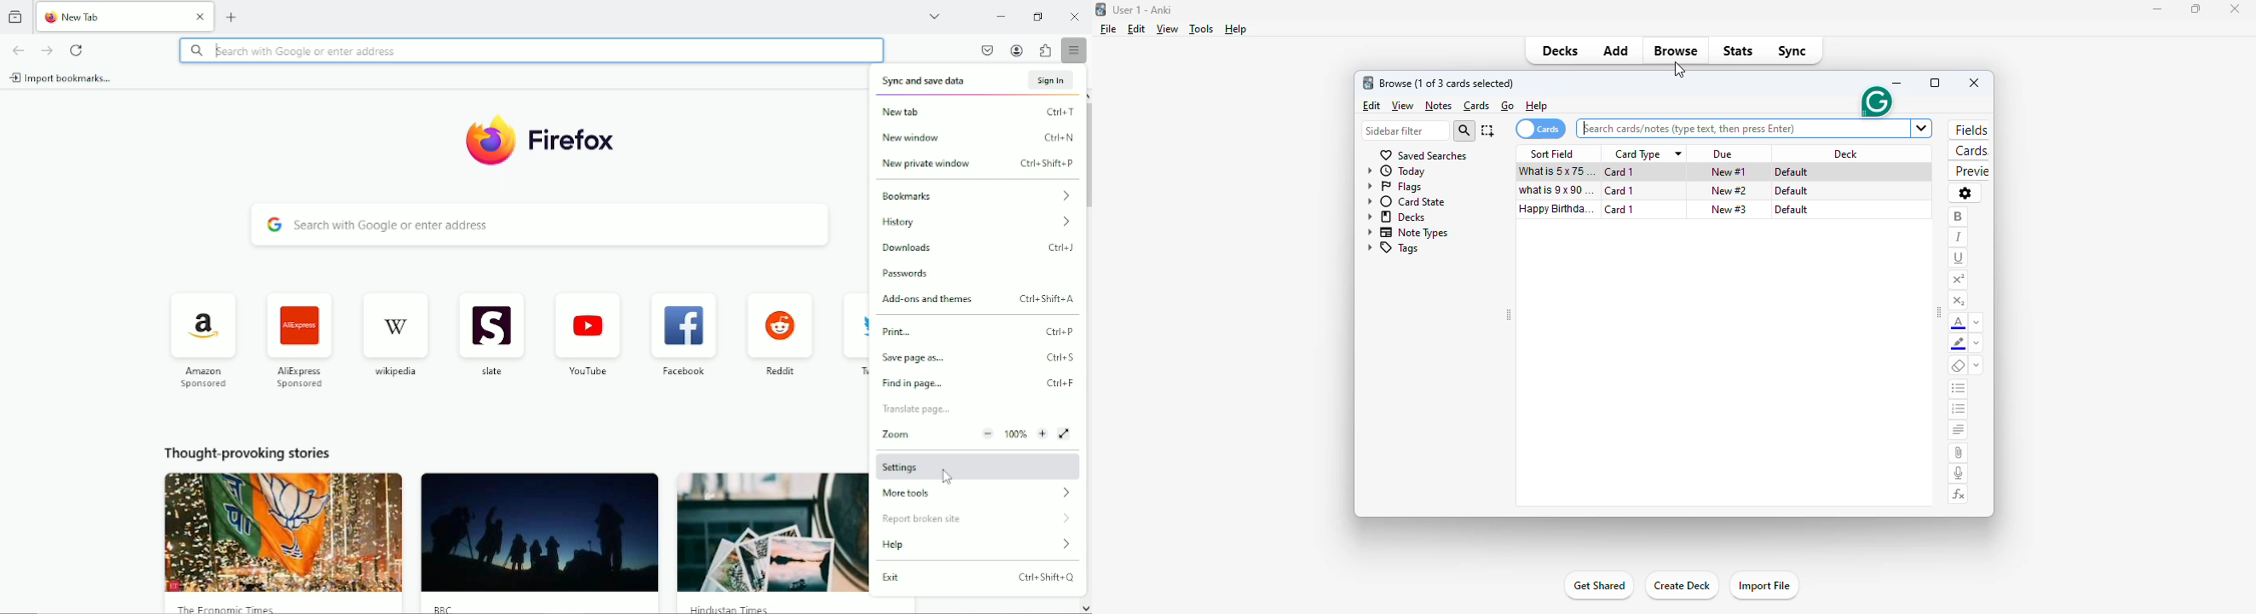 This screenshot has width=2268, height=616. I want to click on note types, so click(1408, 233).